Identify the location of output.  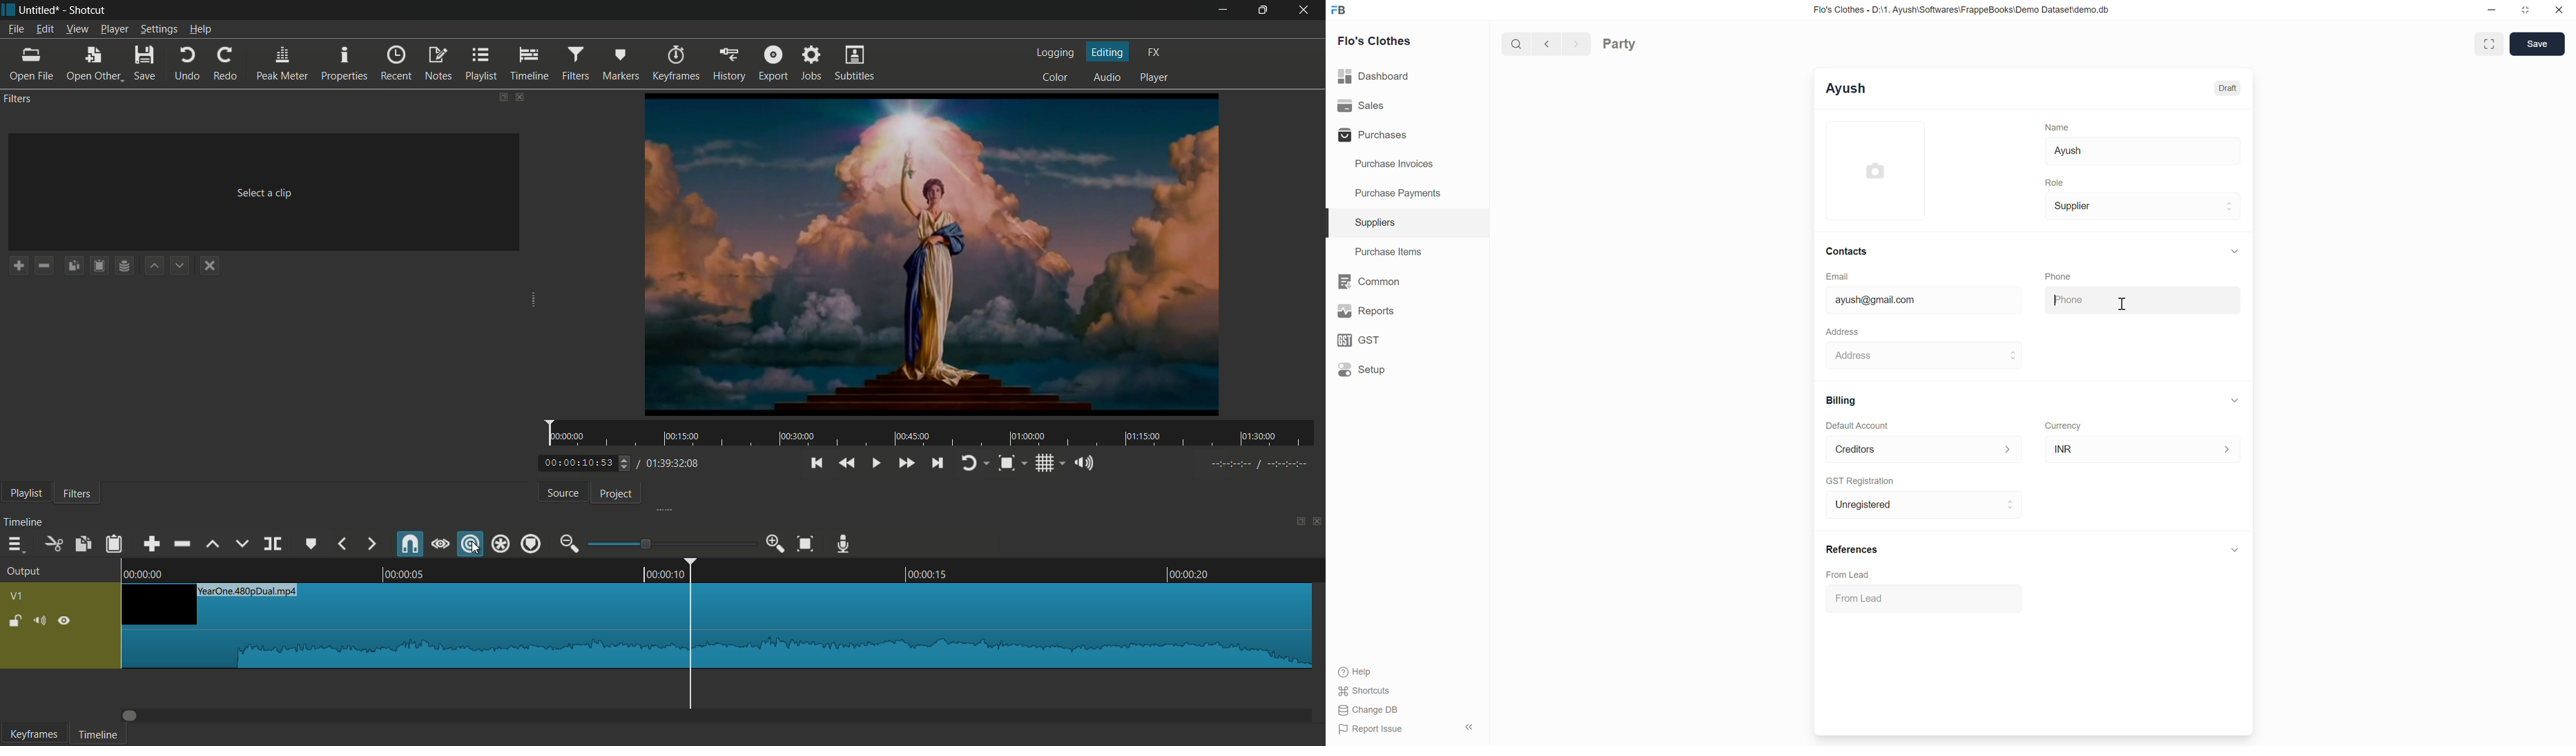
(24, 573).